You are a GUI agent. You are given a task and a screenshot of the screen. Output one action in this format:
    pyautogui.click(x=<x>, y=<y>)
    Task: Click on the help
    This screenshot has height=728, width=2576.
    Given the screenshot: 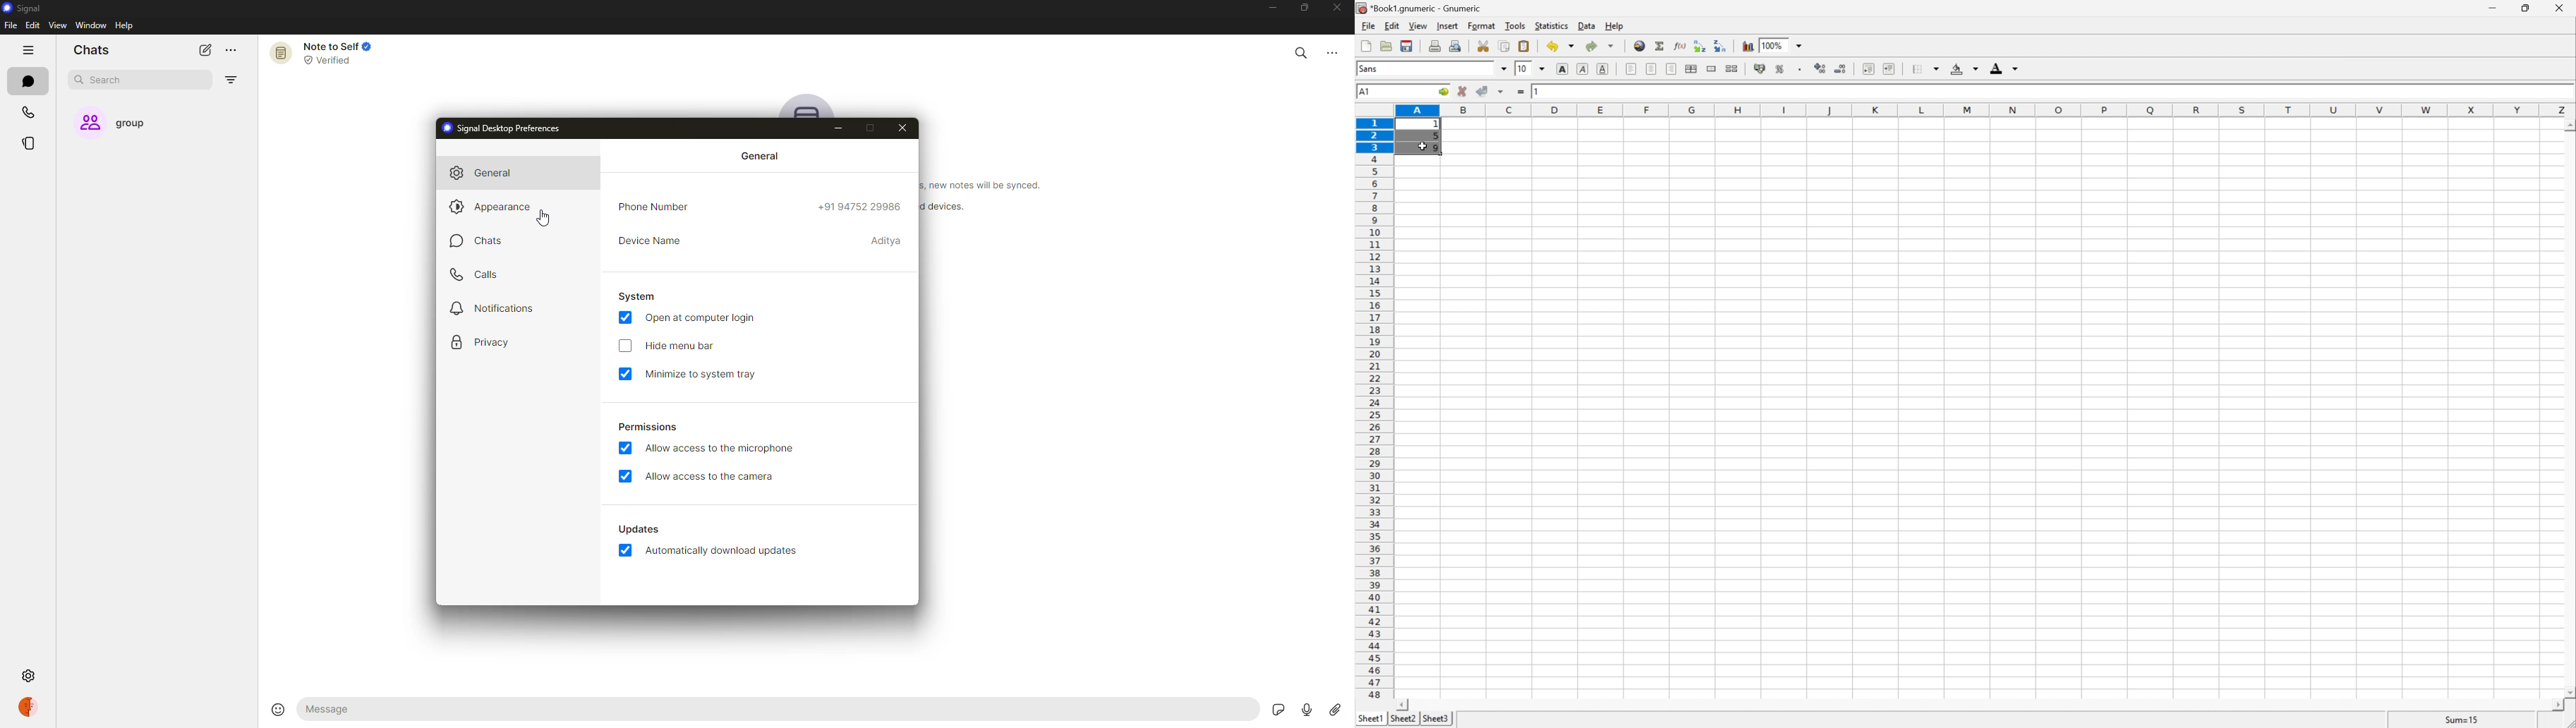 What is the action you would take?
    pyautogui.click(x=126, y=25)
    